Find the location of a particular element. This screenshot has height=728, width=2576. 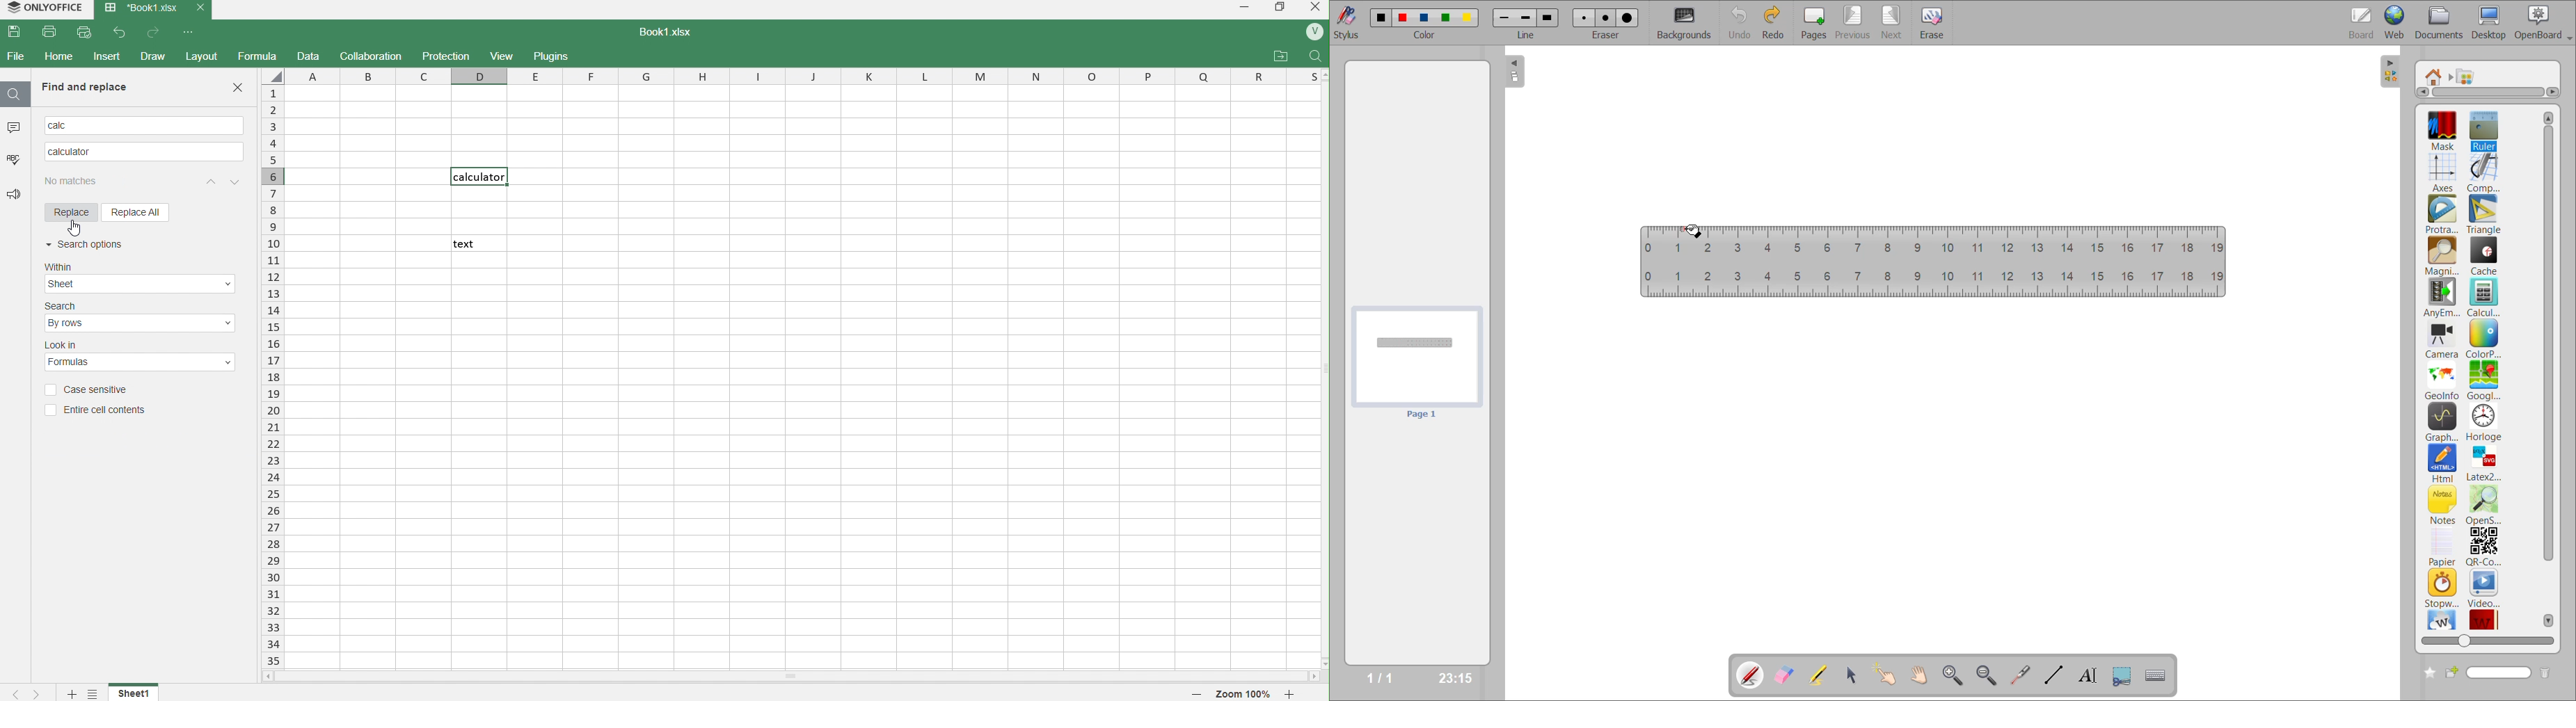

line 2 is located at coordinates (1525, 18).